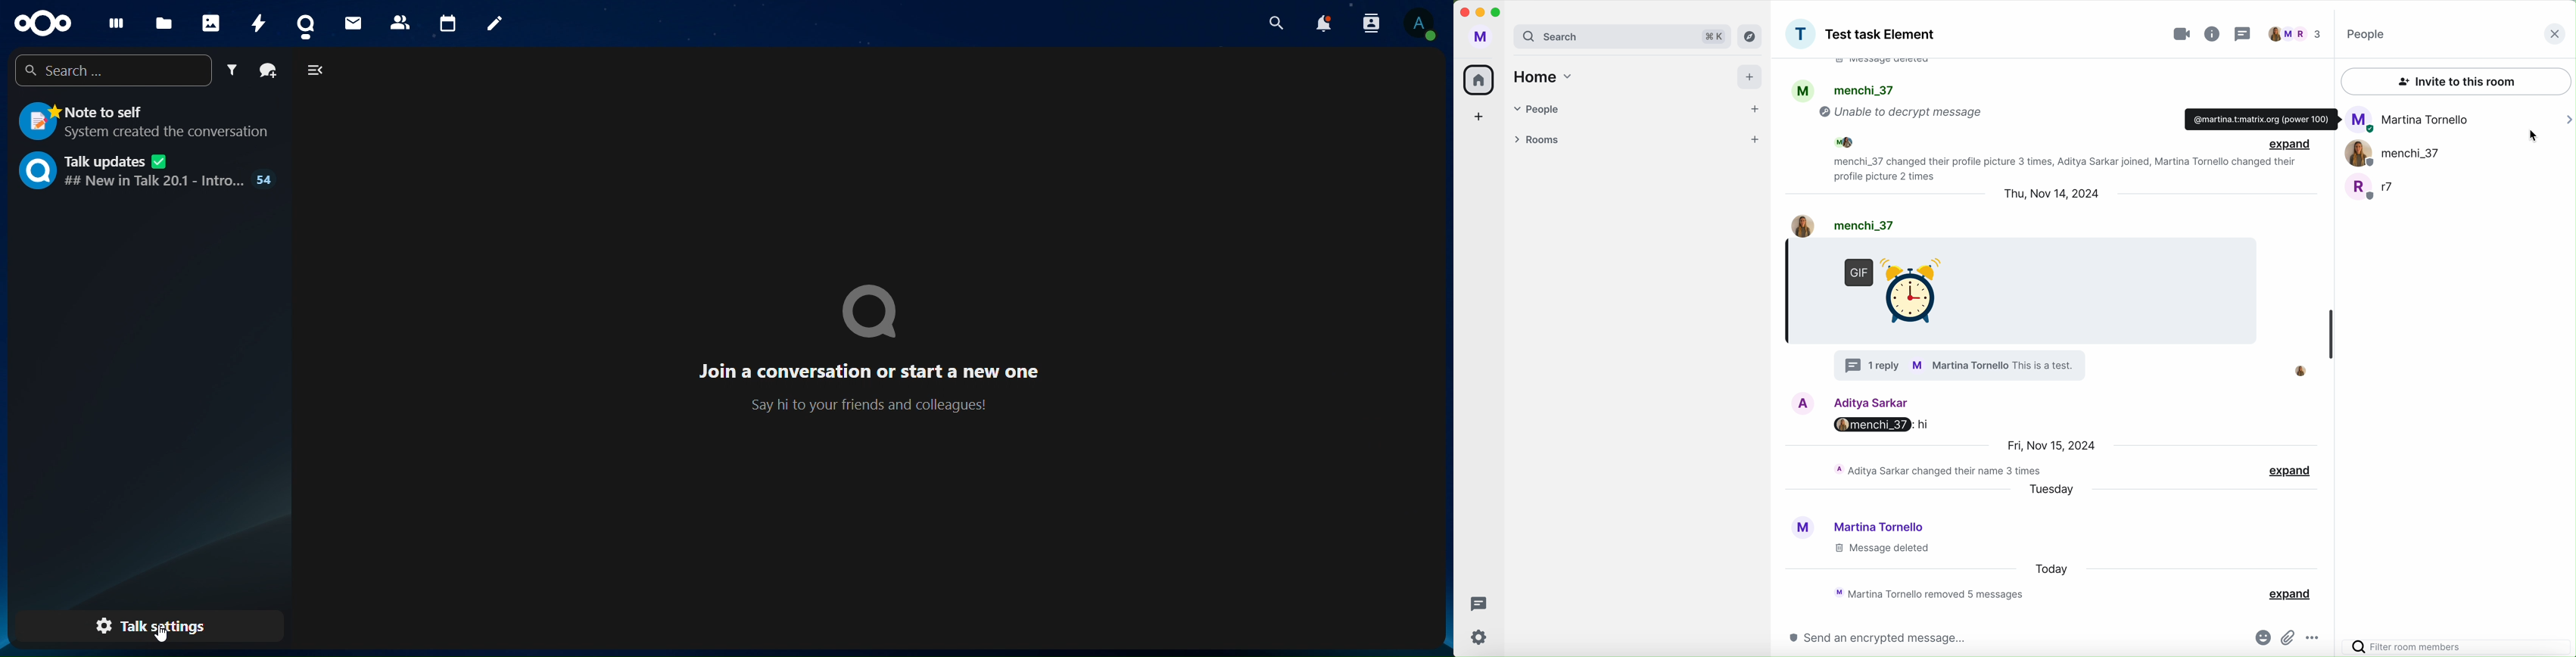 The width and height of the screenshot is (2576, 672). Describe the element at coordinates (2261, 119) in the screenshot. I see `mail` at that location.